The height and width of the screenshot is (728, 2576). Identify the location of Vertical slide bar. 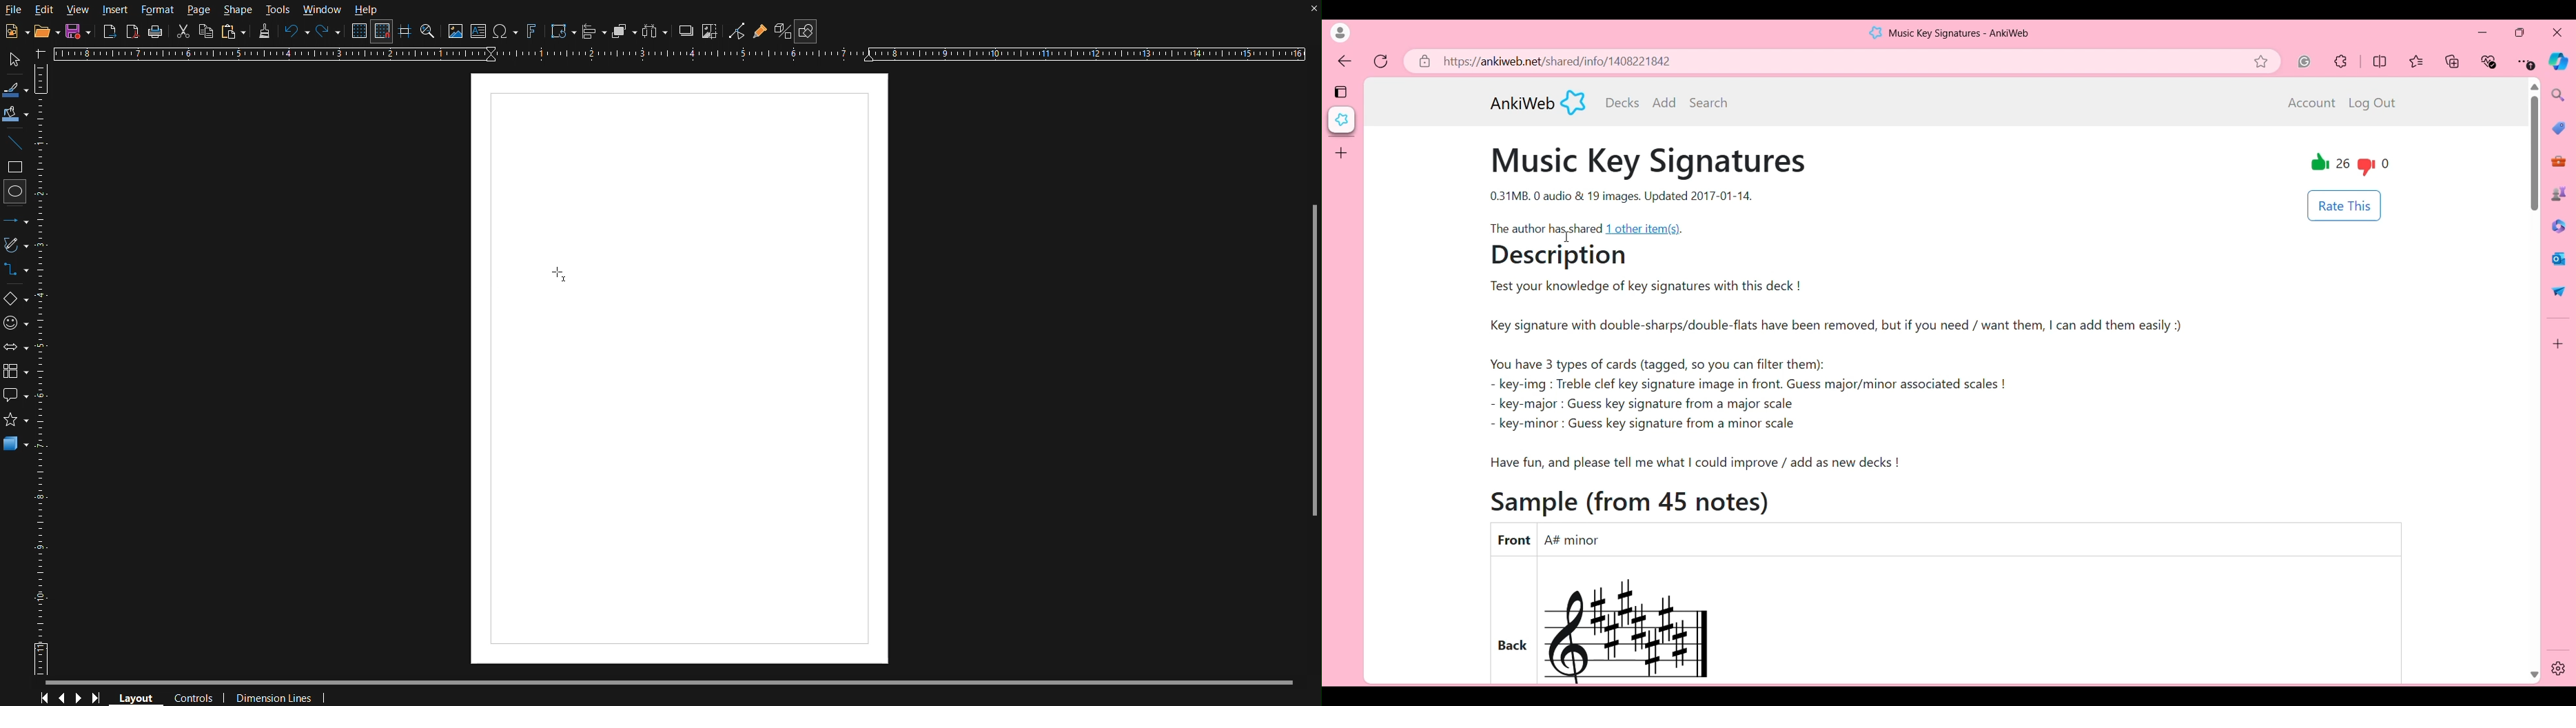
(2534, 155).